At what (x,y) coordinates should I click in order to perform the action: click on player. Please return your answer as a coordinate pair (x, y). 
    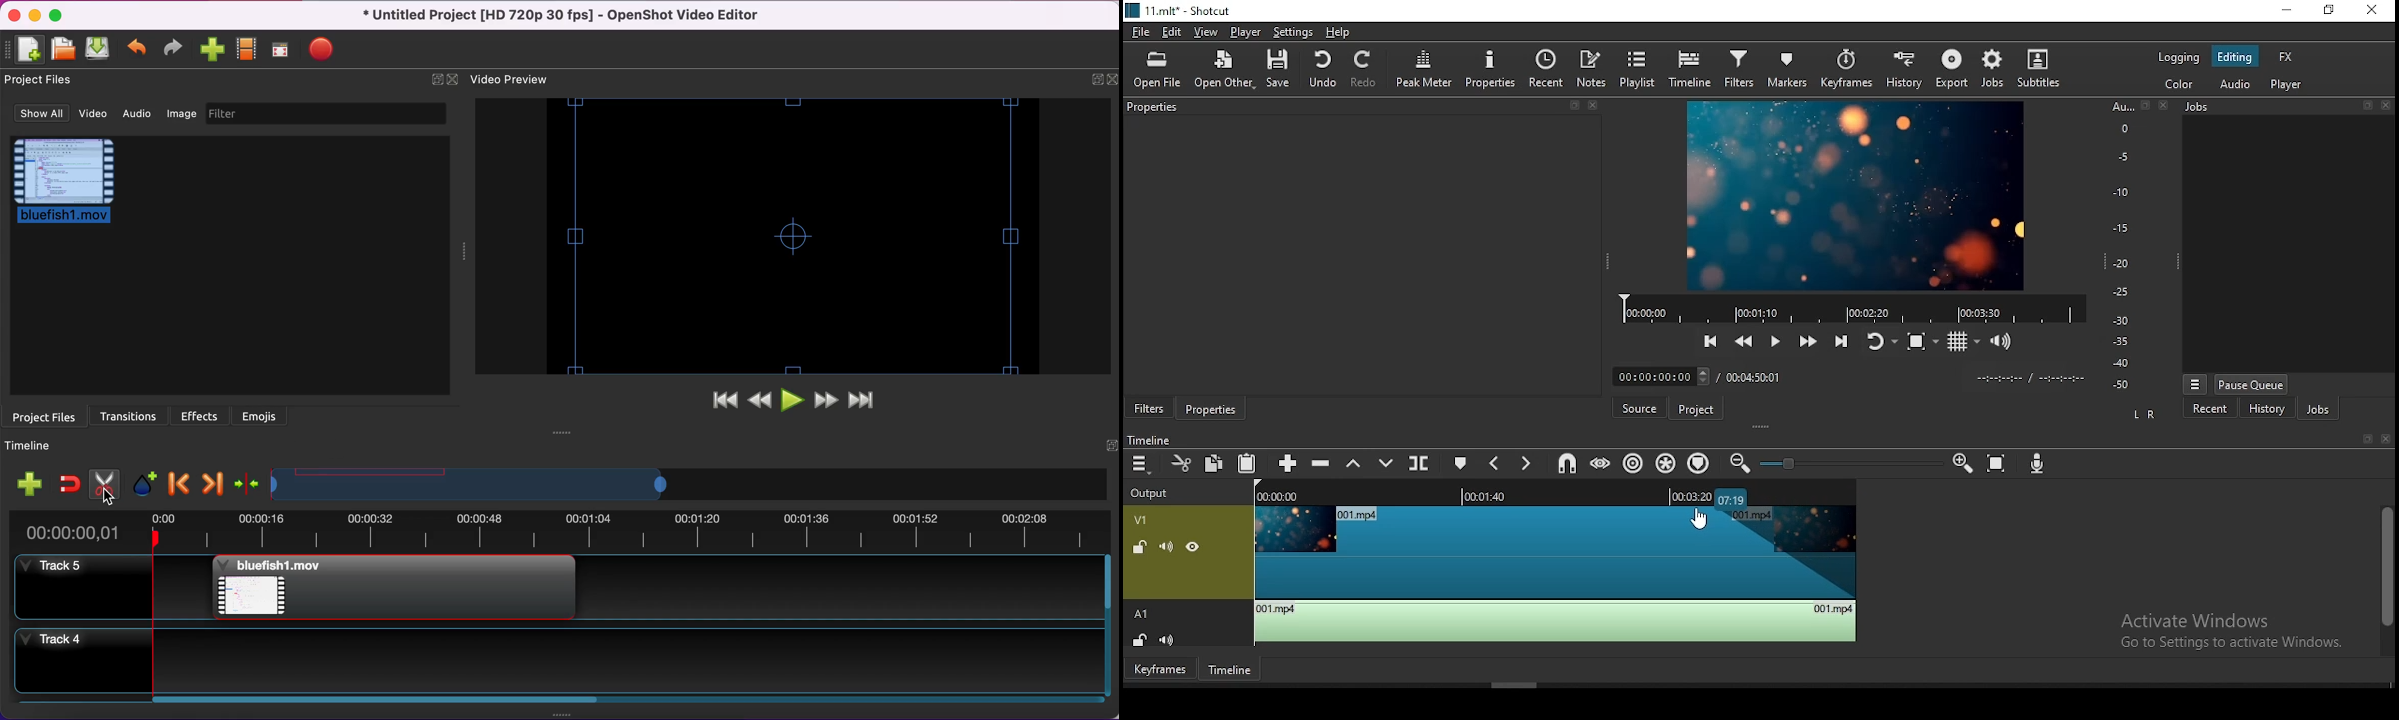
    Looking at the image, I should click on (2286, 83).